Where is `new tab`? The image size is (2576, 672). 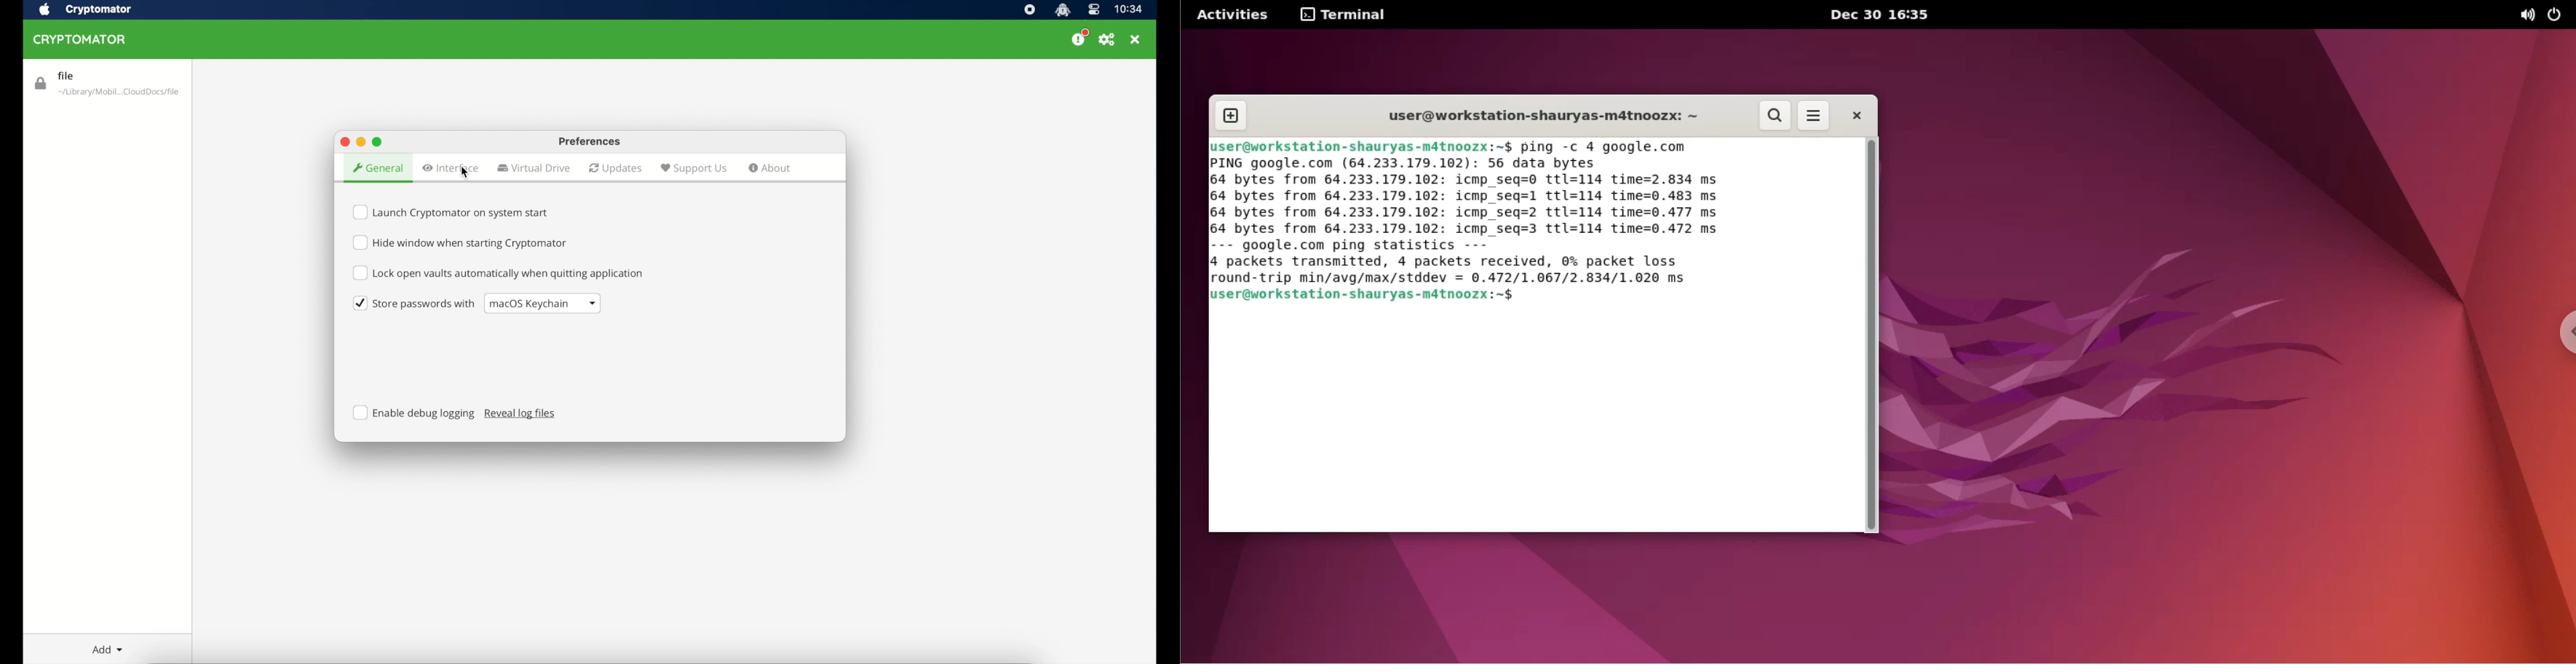 new tab is located at coordinates (1230, 116).